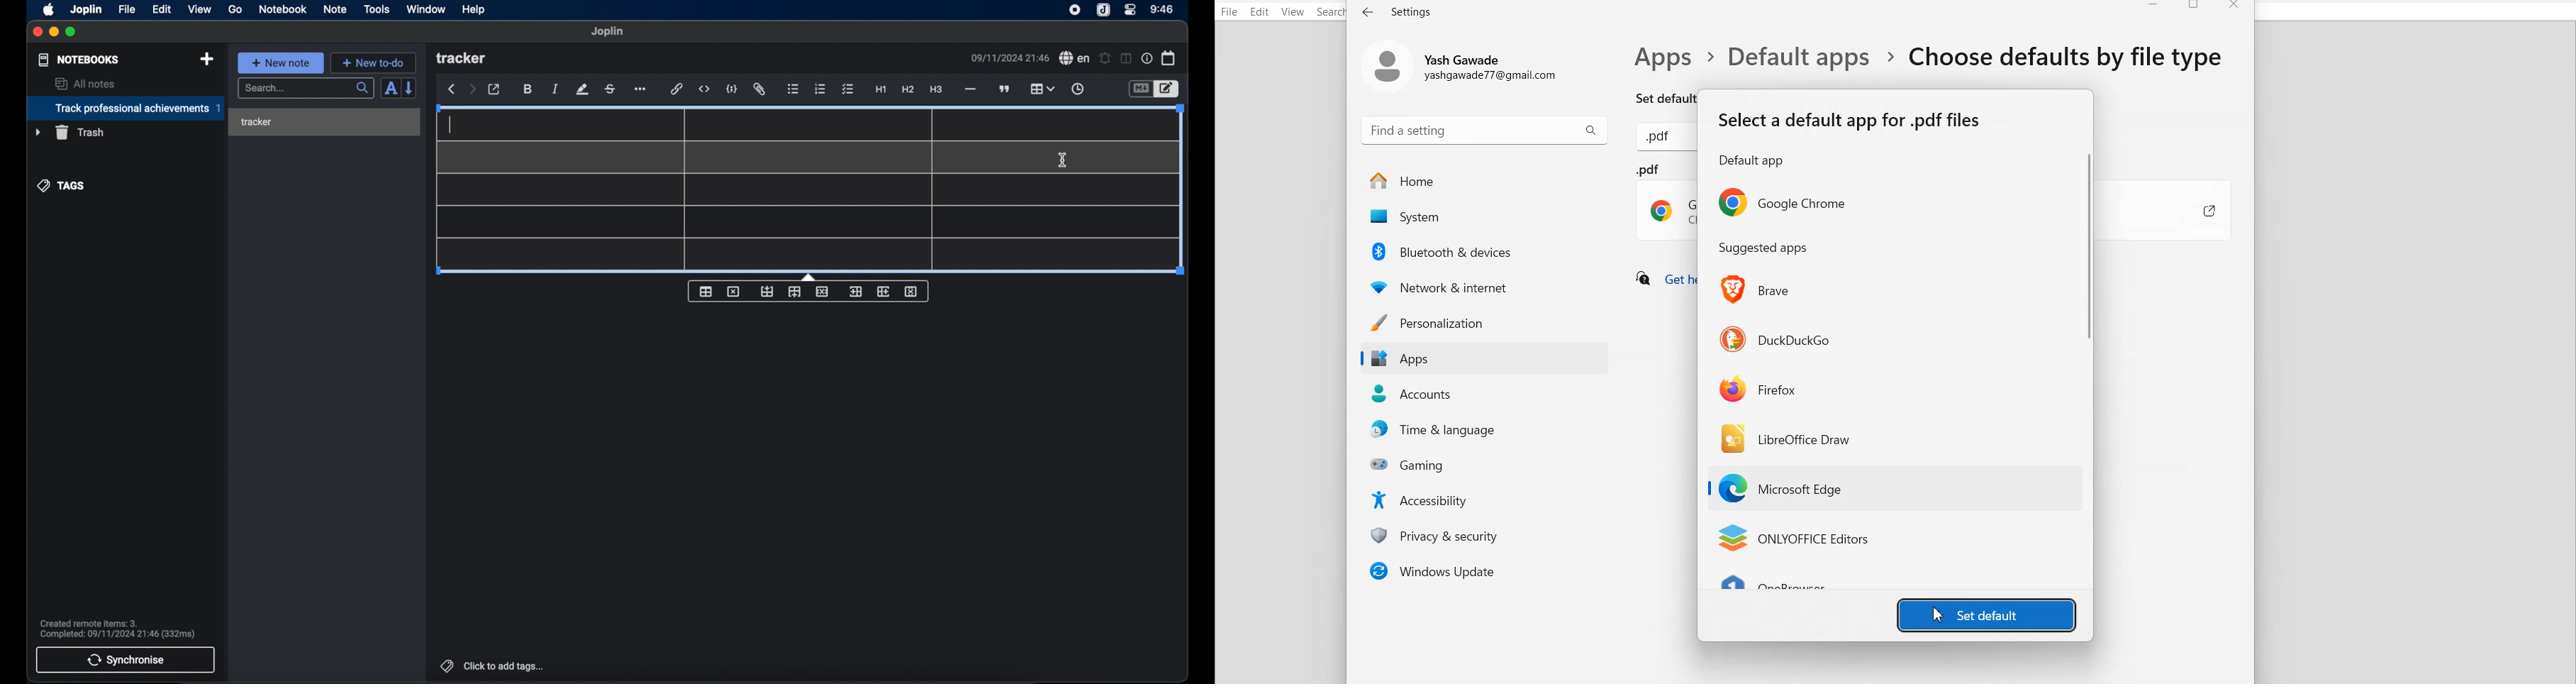  What do you see at coordinates (199, 9) in the screenshot?
I see `view` at bounding box center [199, 9].